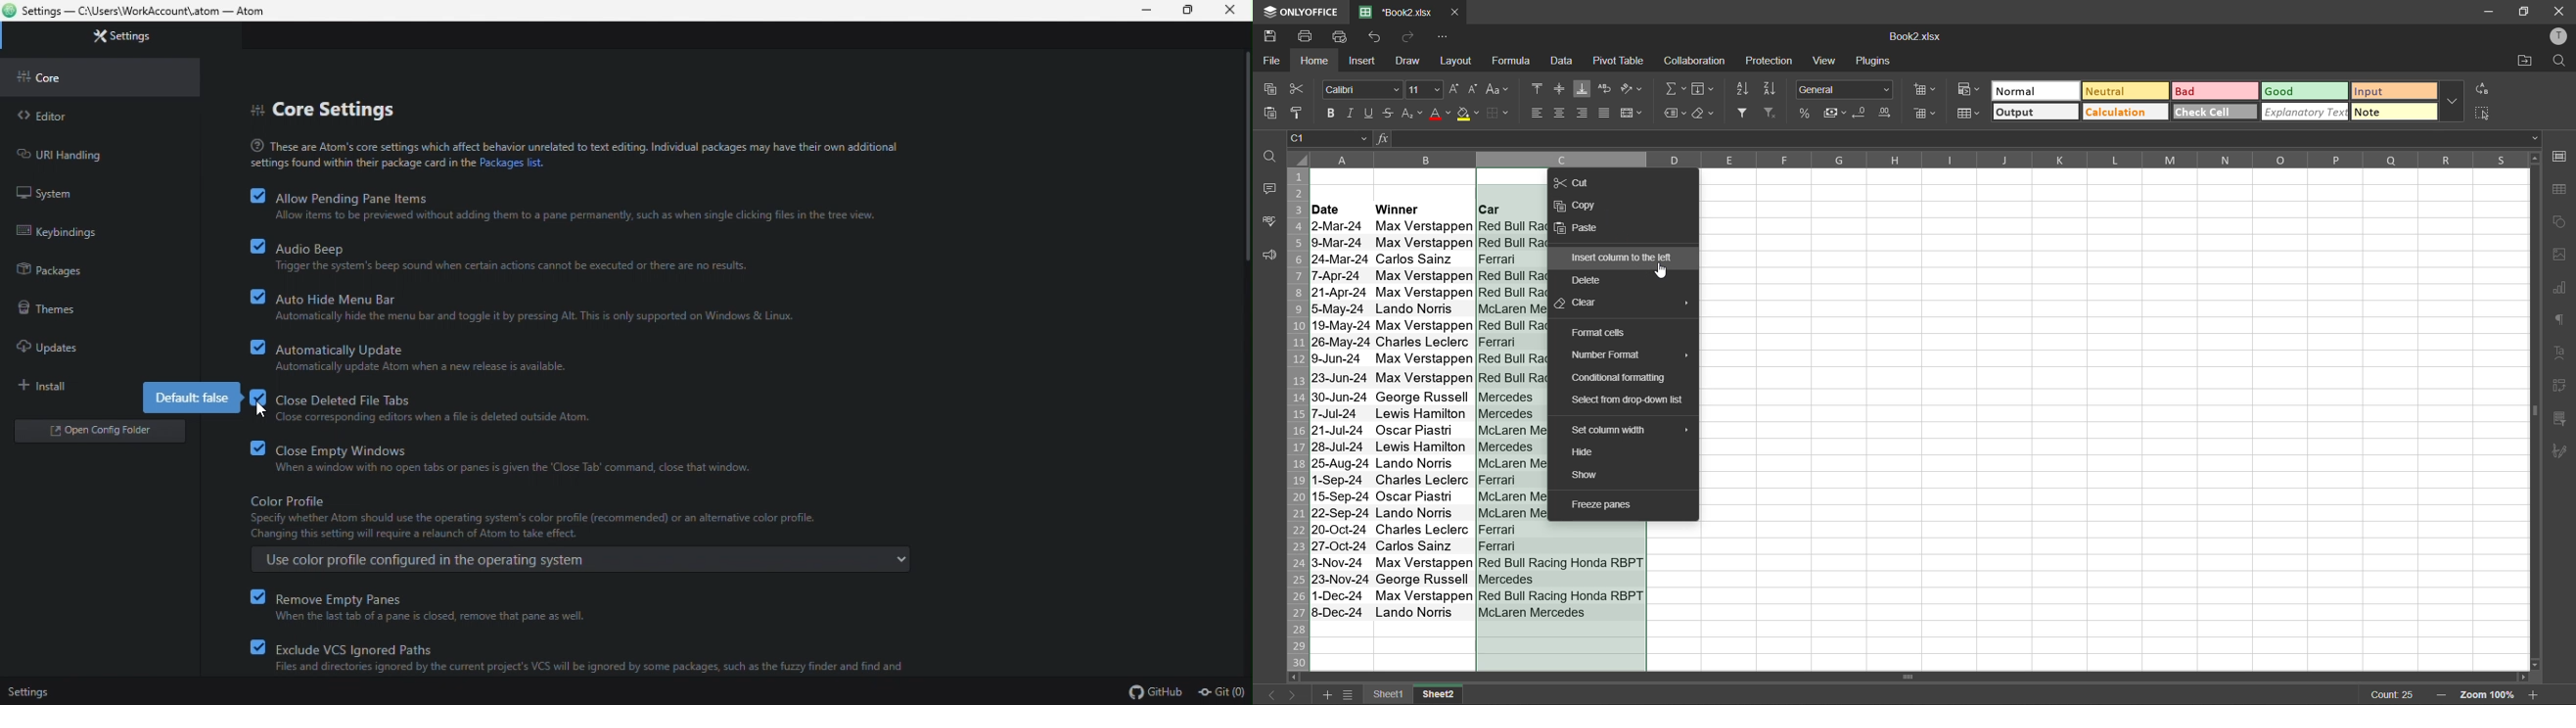 The width and height of the screenshot is (2576, 728). Describe the element at coordinates (1635, 113) in the screenshot. I see `merge and center` at that location.